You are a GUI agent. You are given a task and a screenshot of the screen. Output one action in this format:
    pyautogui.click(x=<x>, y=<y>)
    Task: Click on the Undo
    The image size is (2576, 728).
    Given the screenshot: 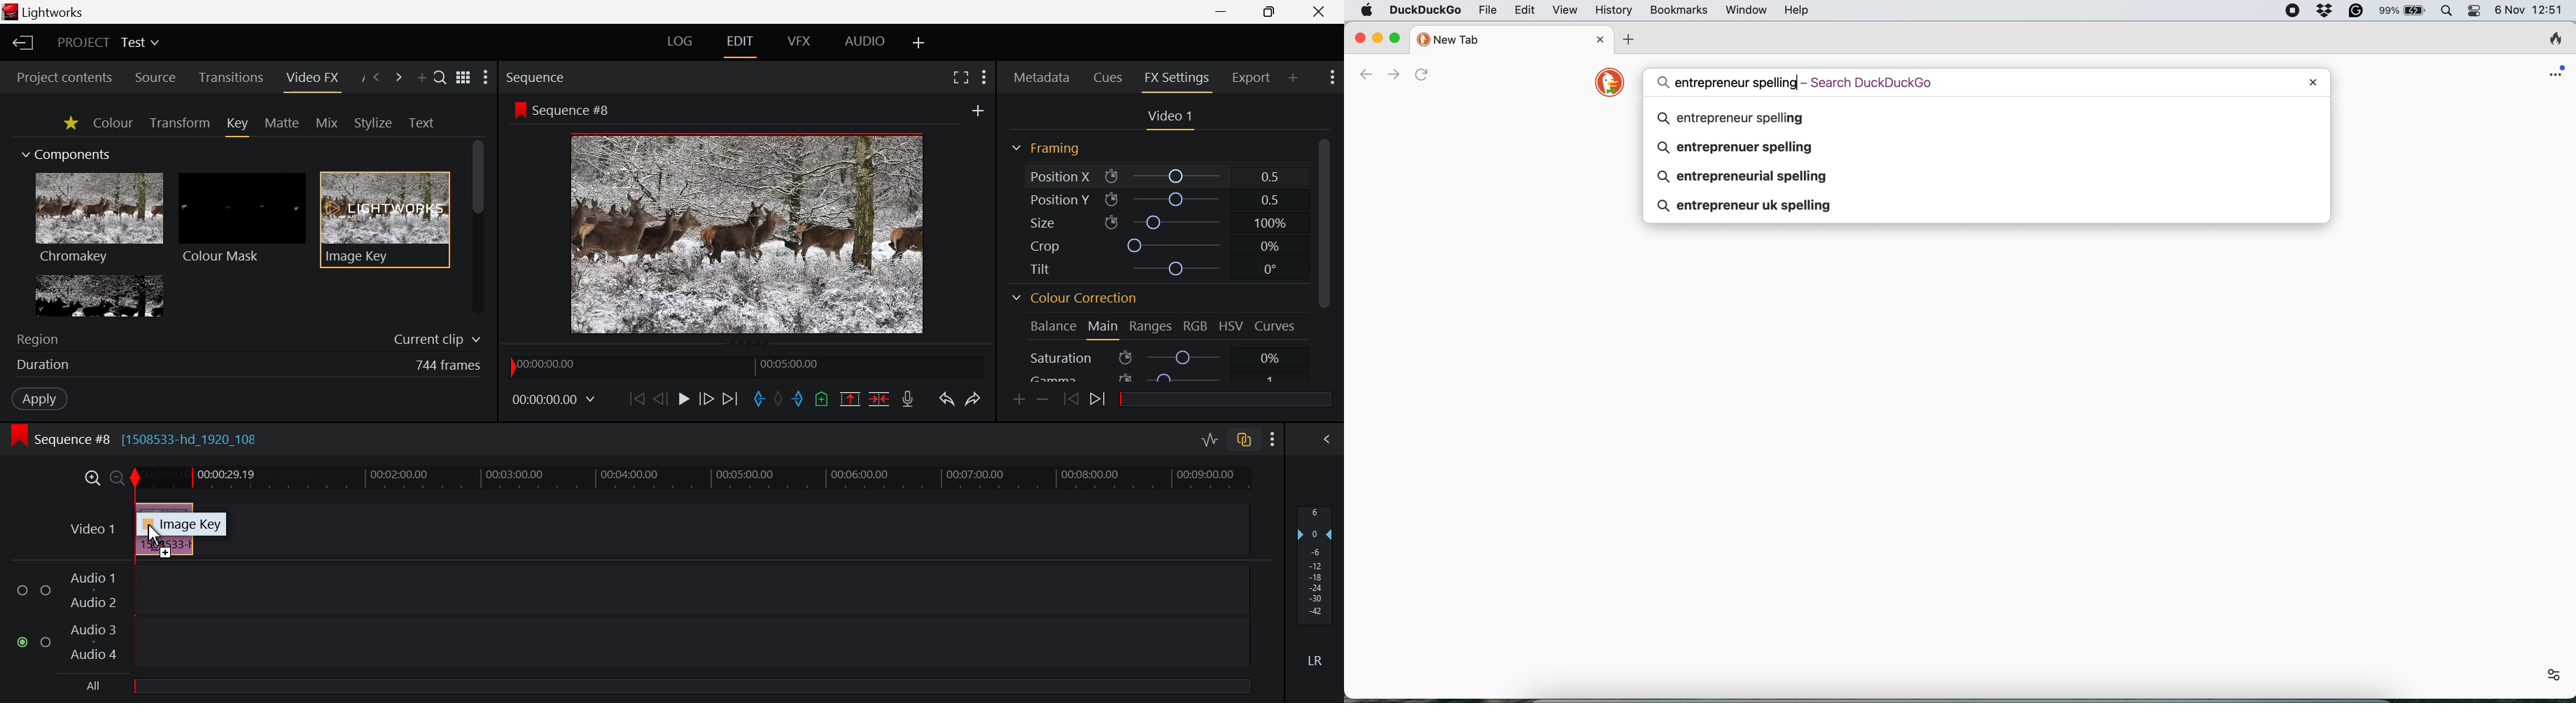 What is the action you would take?
    pyautogui.click(x=948, y=398)
    